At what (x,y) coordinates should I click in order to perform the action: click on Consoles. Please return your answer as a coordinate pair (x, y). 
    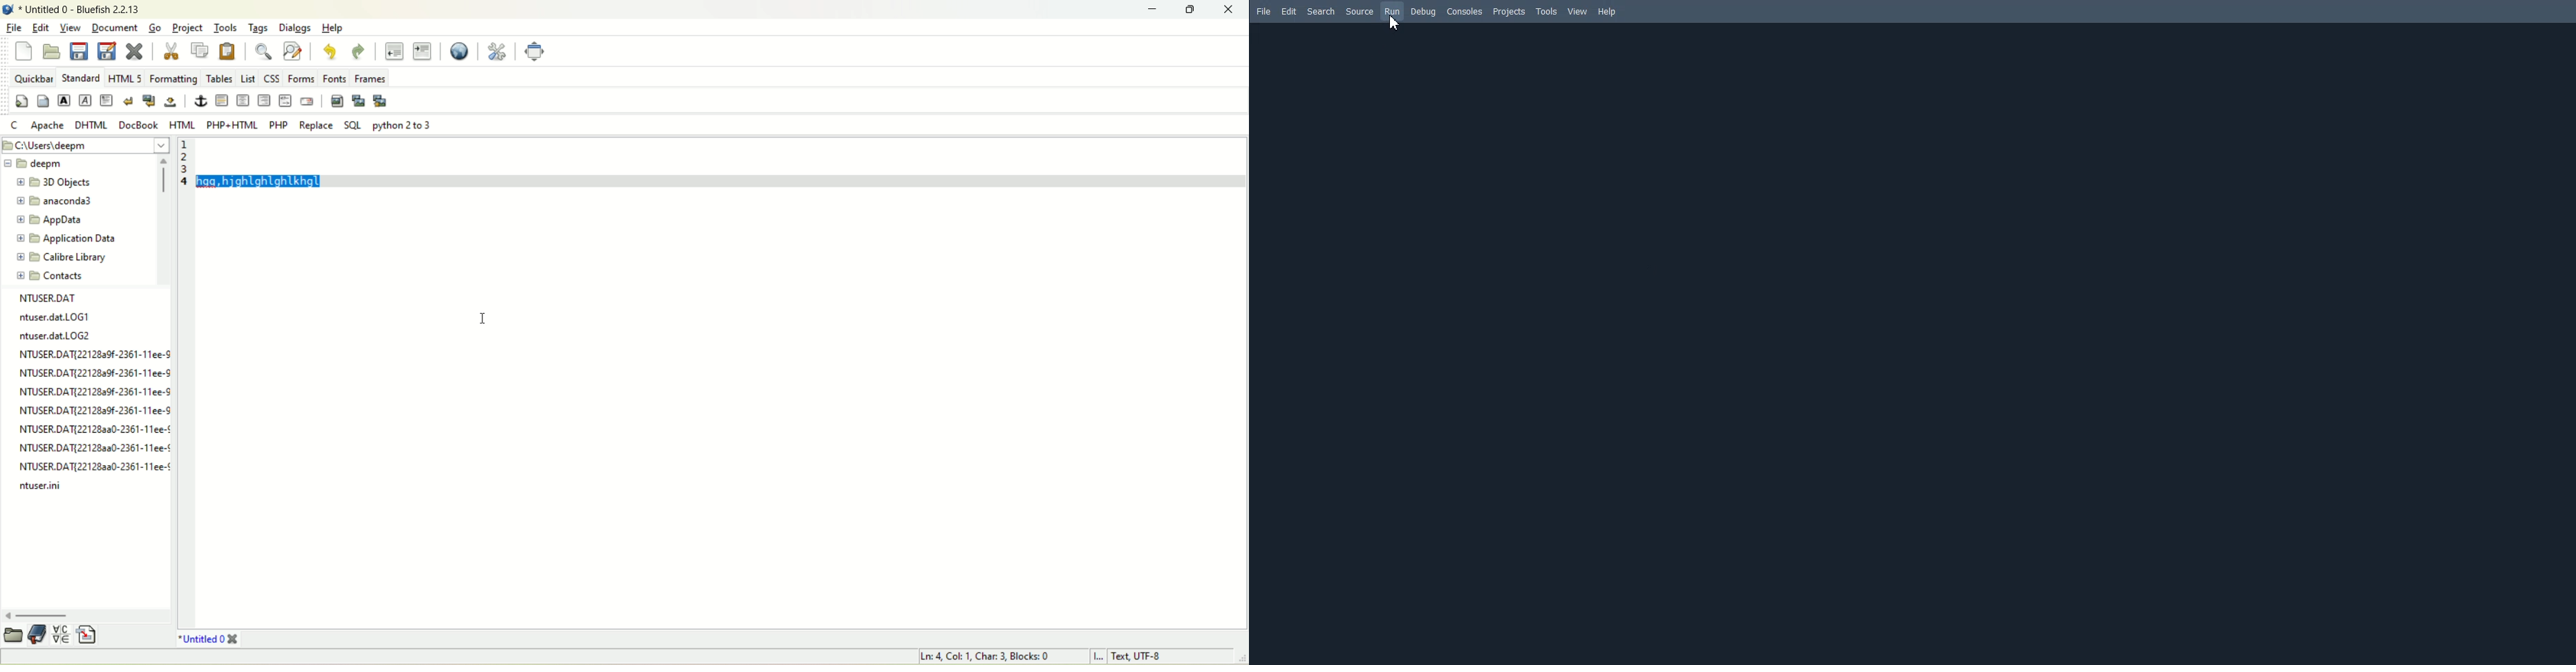
    Looking at the image, I should click on (1465, 11).